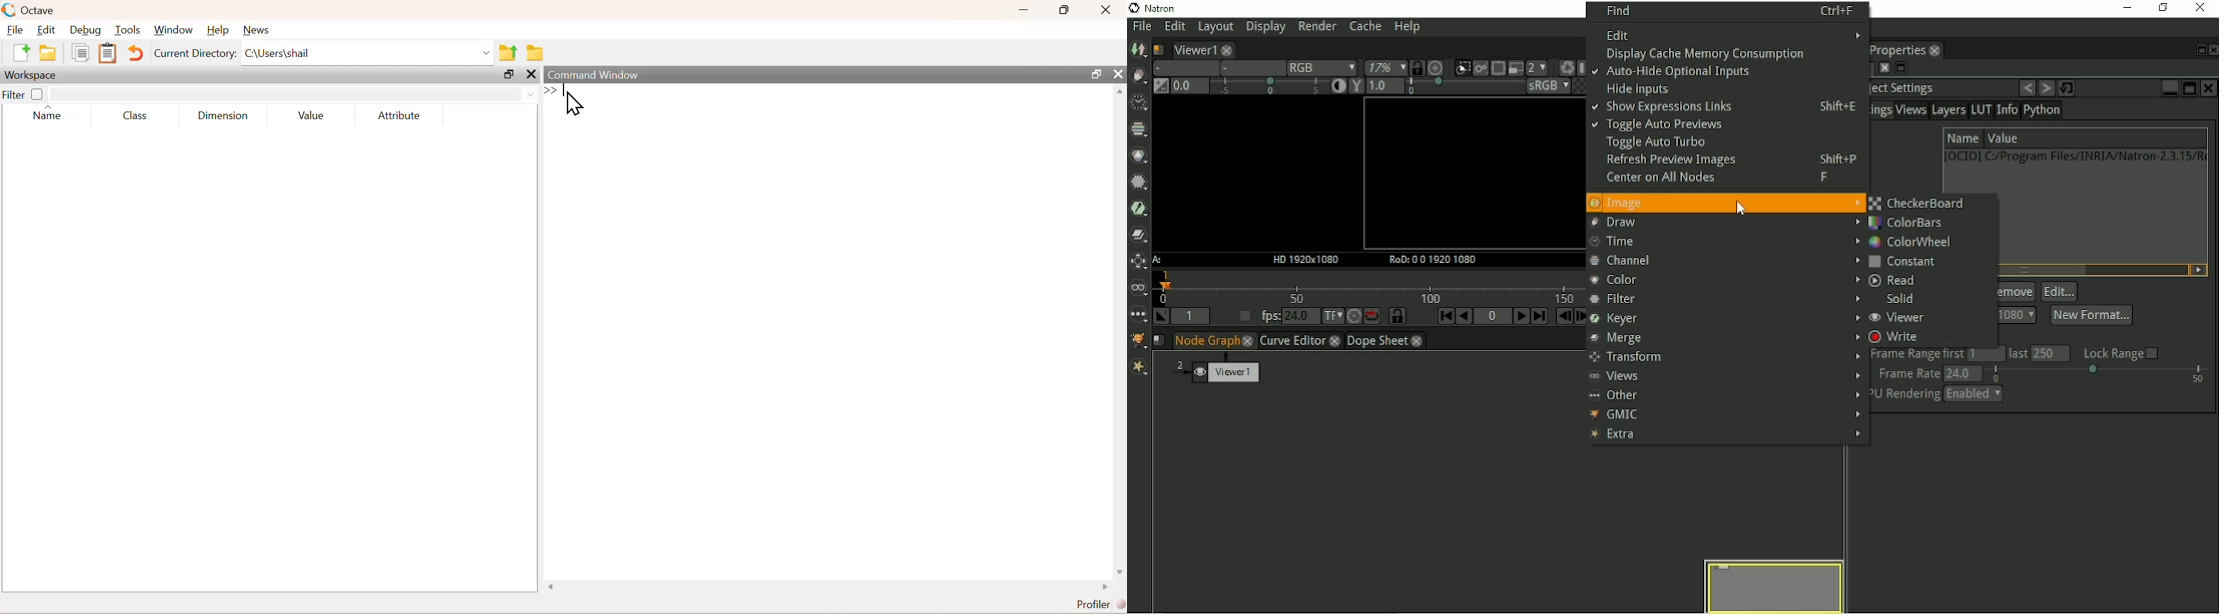 This screenshot has height=616, width=2240. Describe the element at coordinates (1137, 101) in the screenshot. I see `Time` at that location.